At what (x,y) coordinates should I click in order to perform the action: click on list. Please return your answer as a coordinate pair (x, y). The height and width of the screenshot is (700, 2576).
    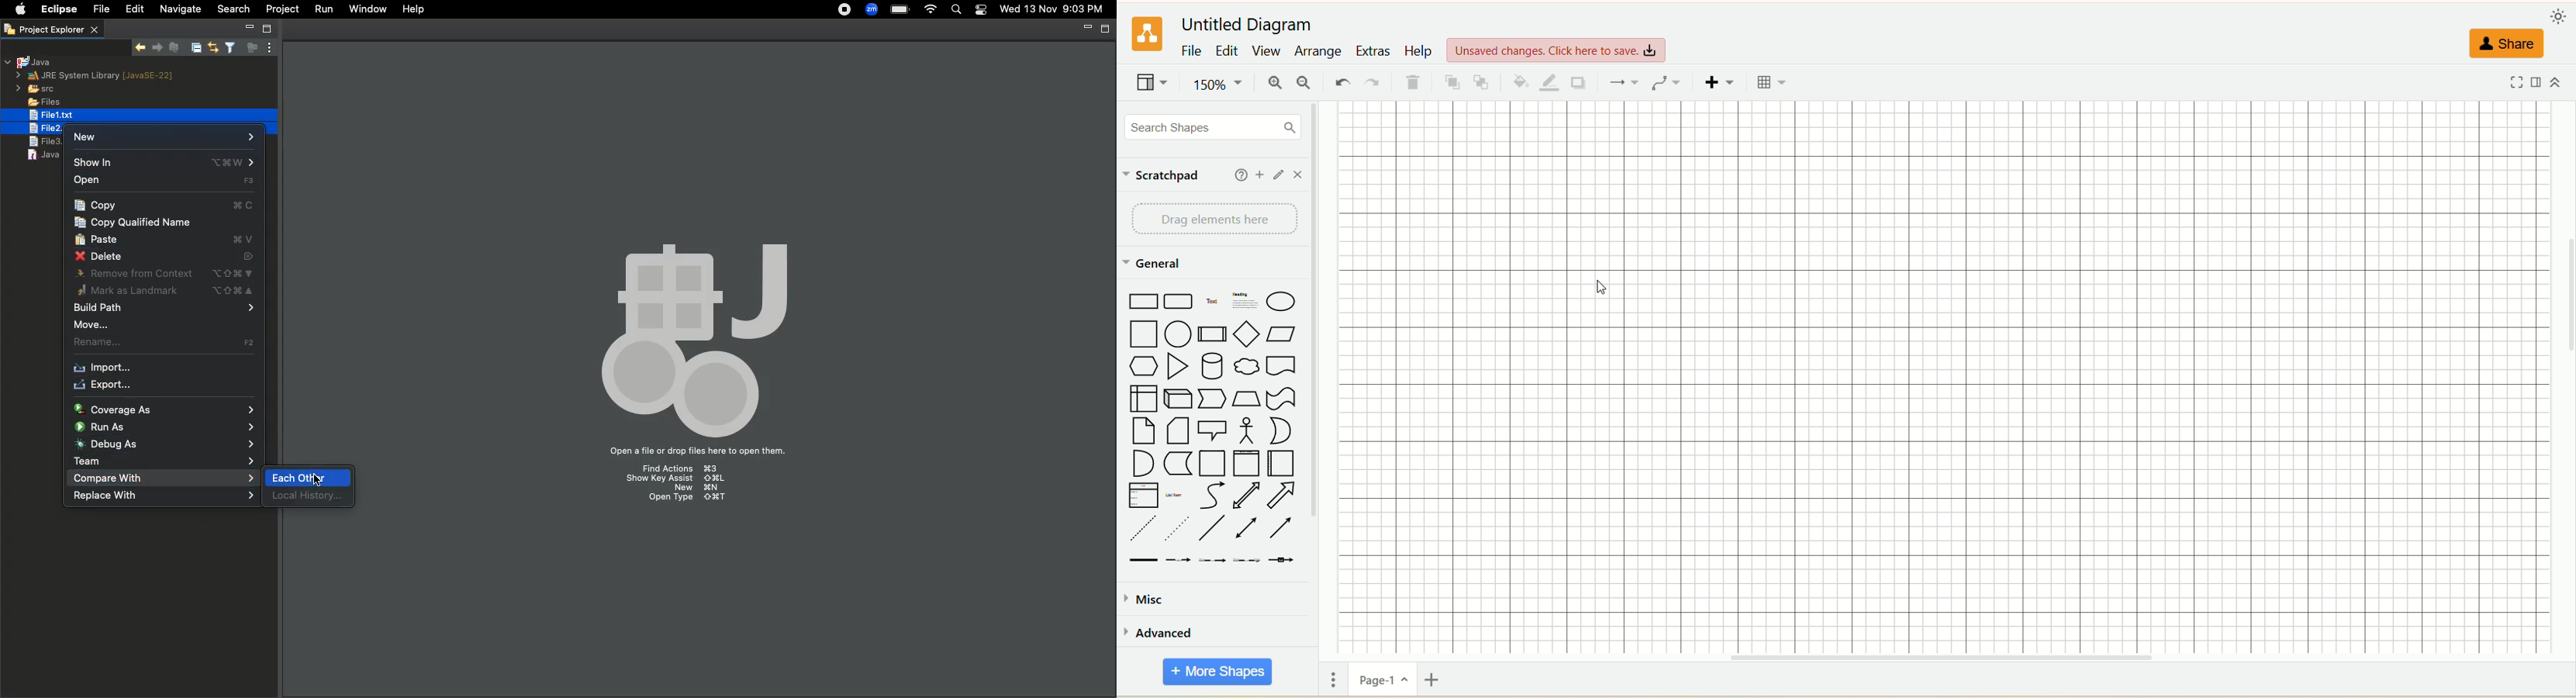
    Looking at the image, I should click on (1141, 495).